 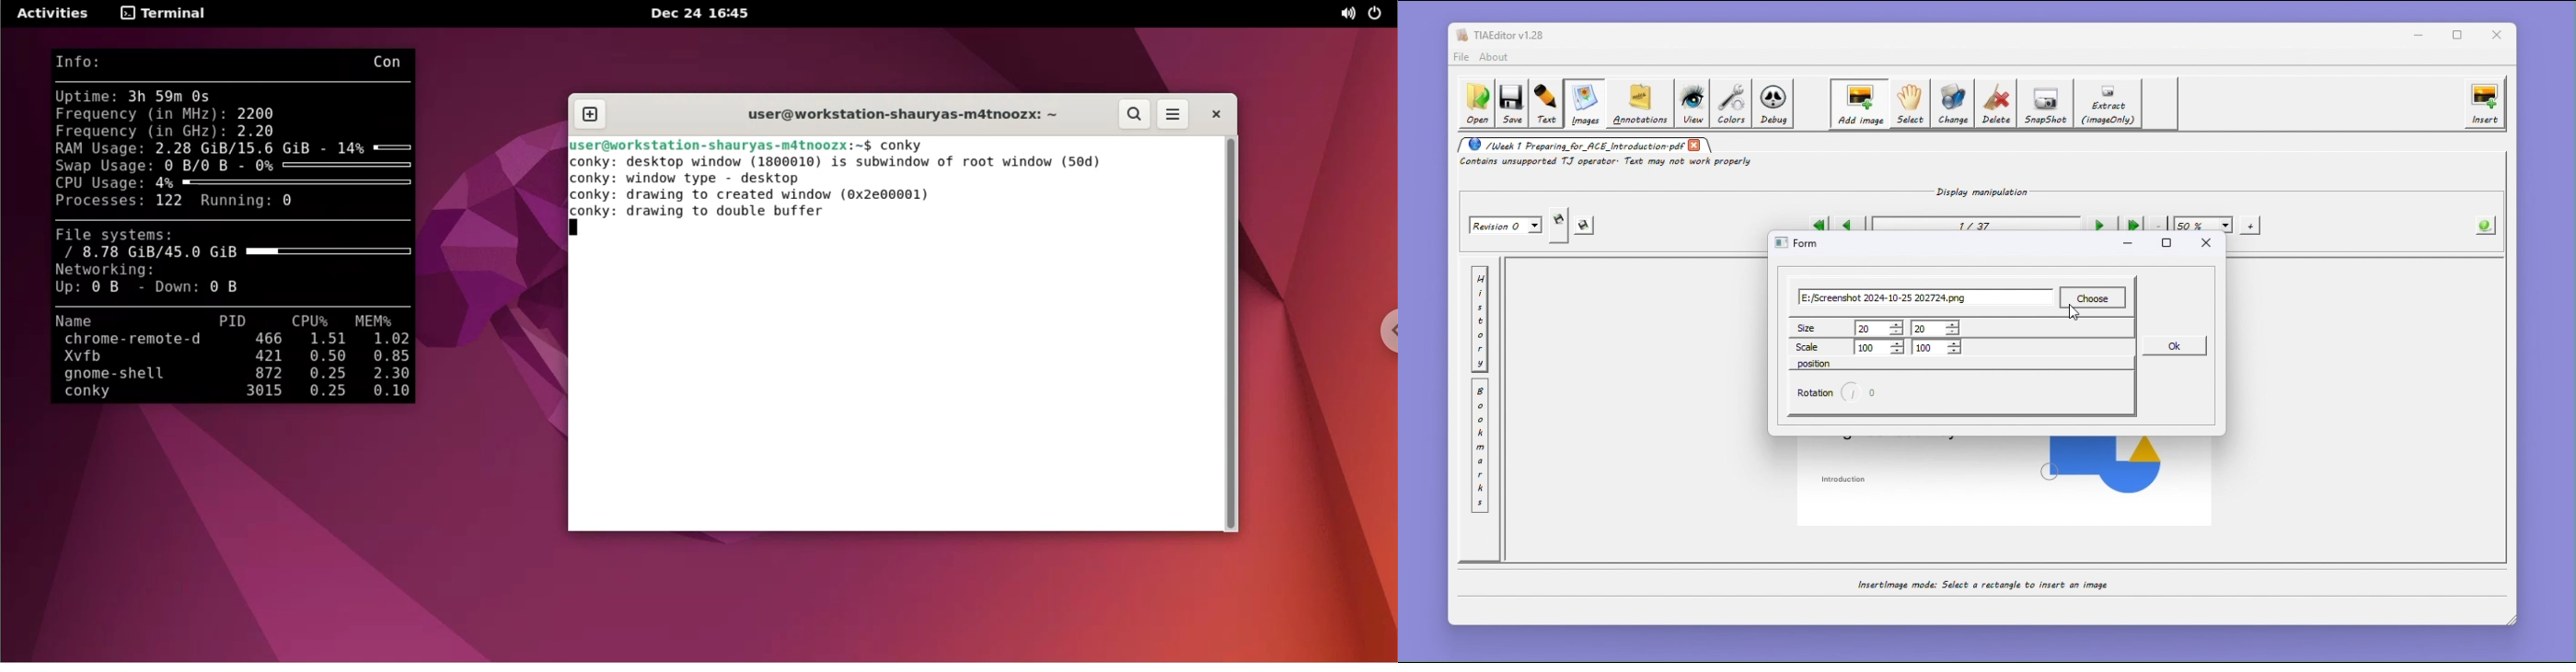 I want to click on Next page, so click(x=2099, y=226).